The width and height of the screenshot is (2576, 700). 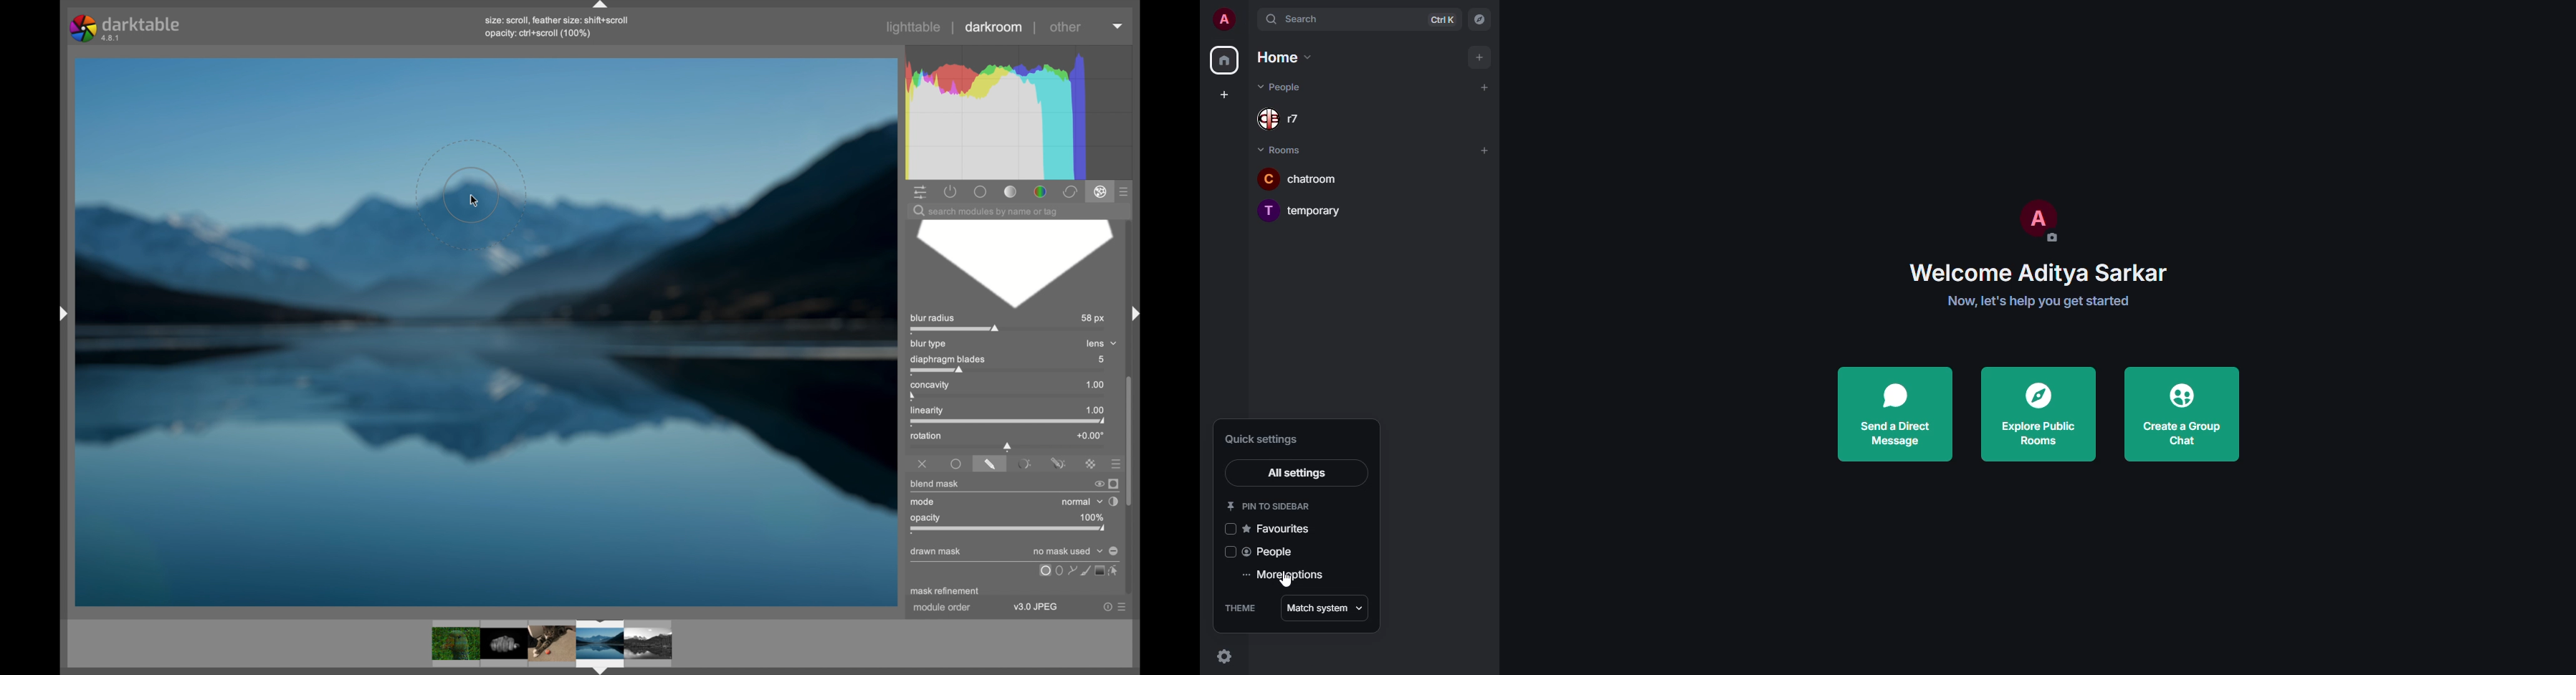 I want to click on pin to sidebar, so click(x=1274, y=503).